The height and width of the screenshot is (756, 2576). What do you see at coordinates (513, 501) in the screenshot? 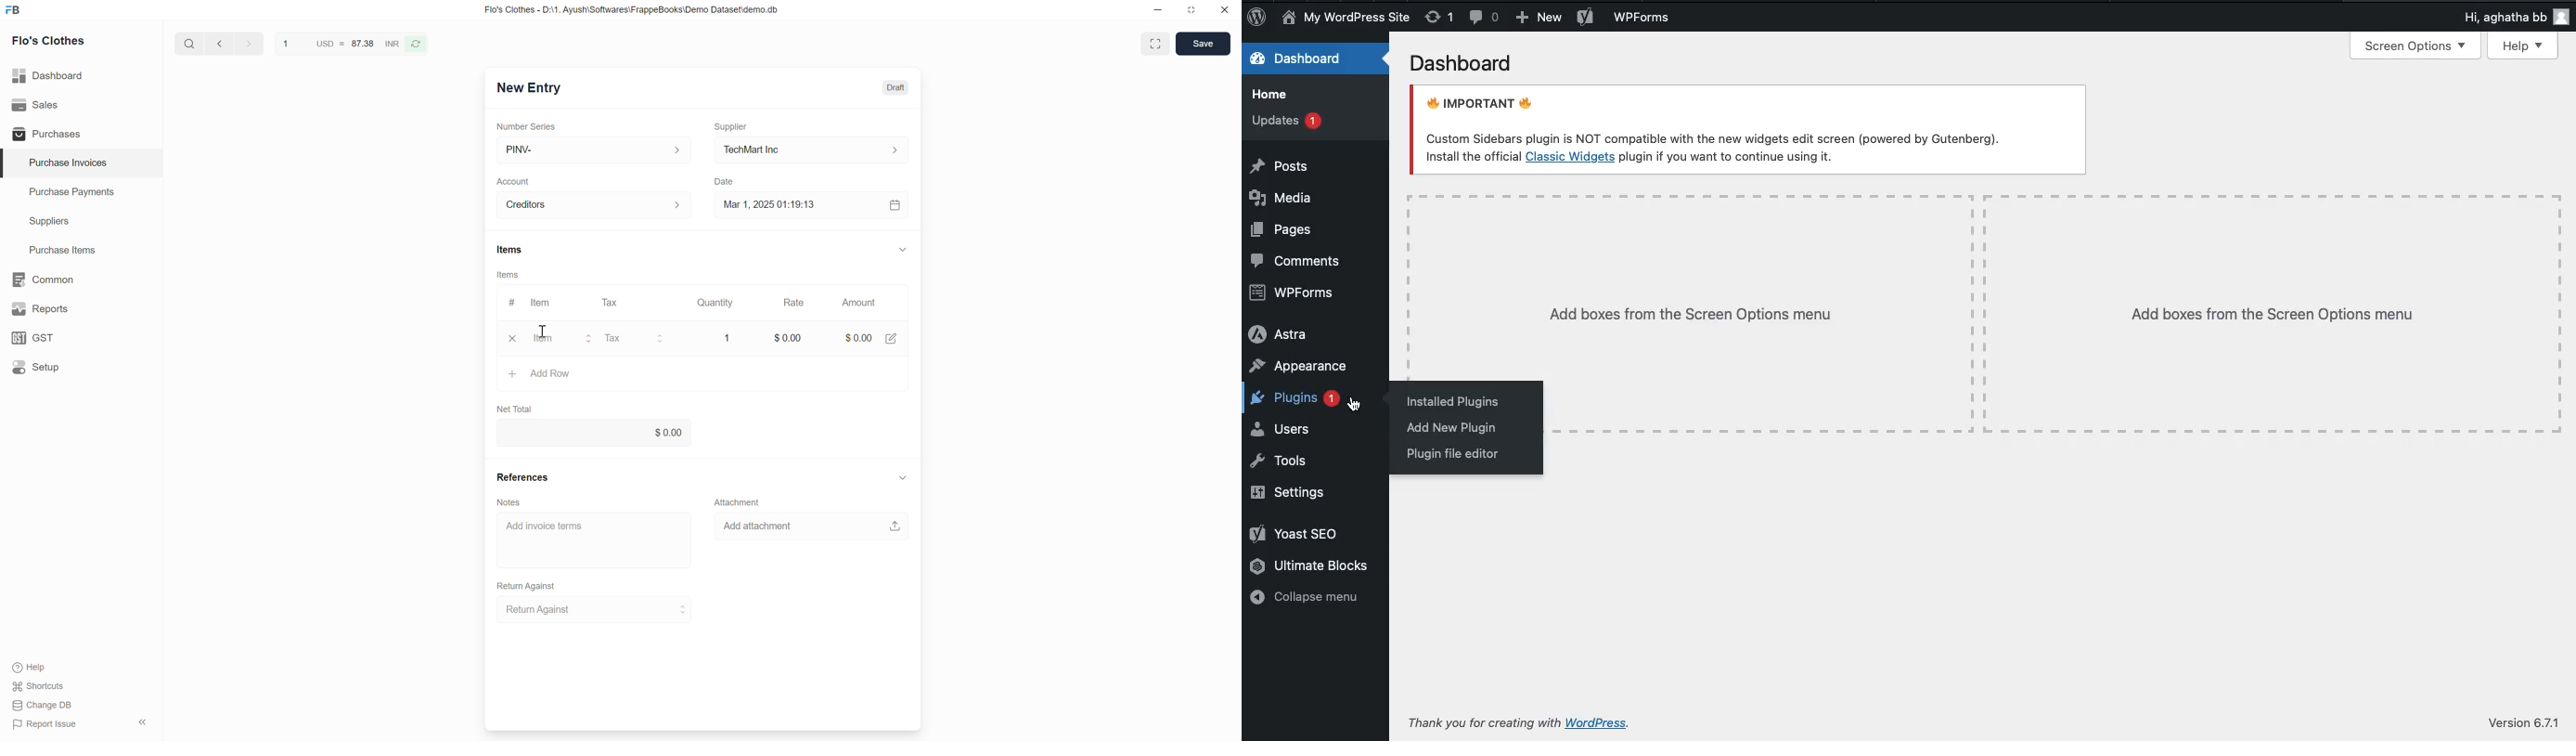
I see `Notes` at bounding box center [513, 501].